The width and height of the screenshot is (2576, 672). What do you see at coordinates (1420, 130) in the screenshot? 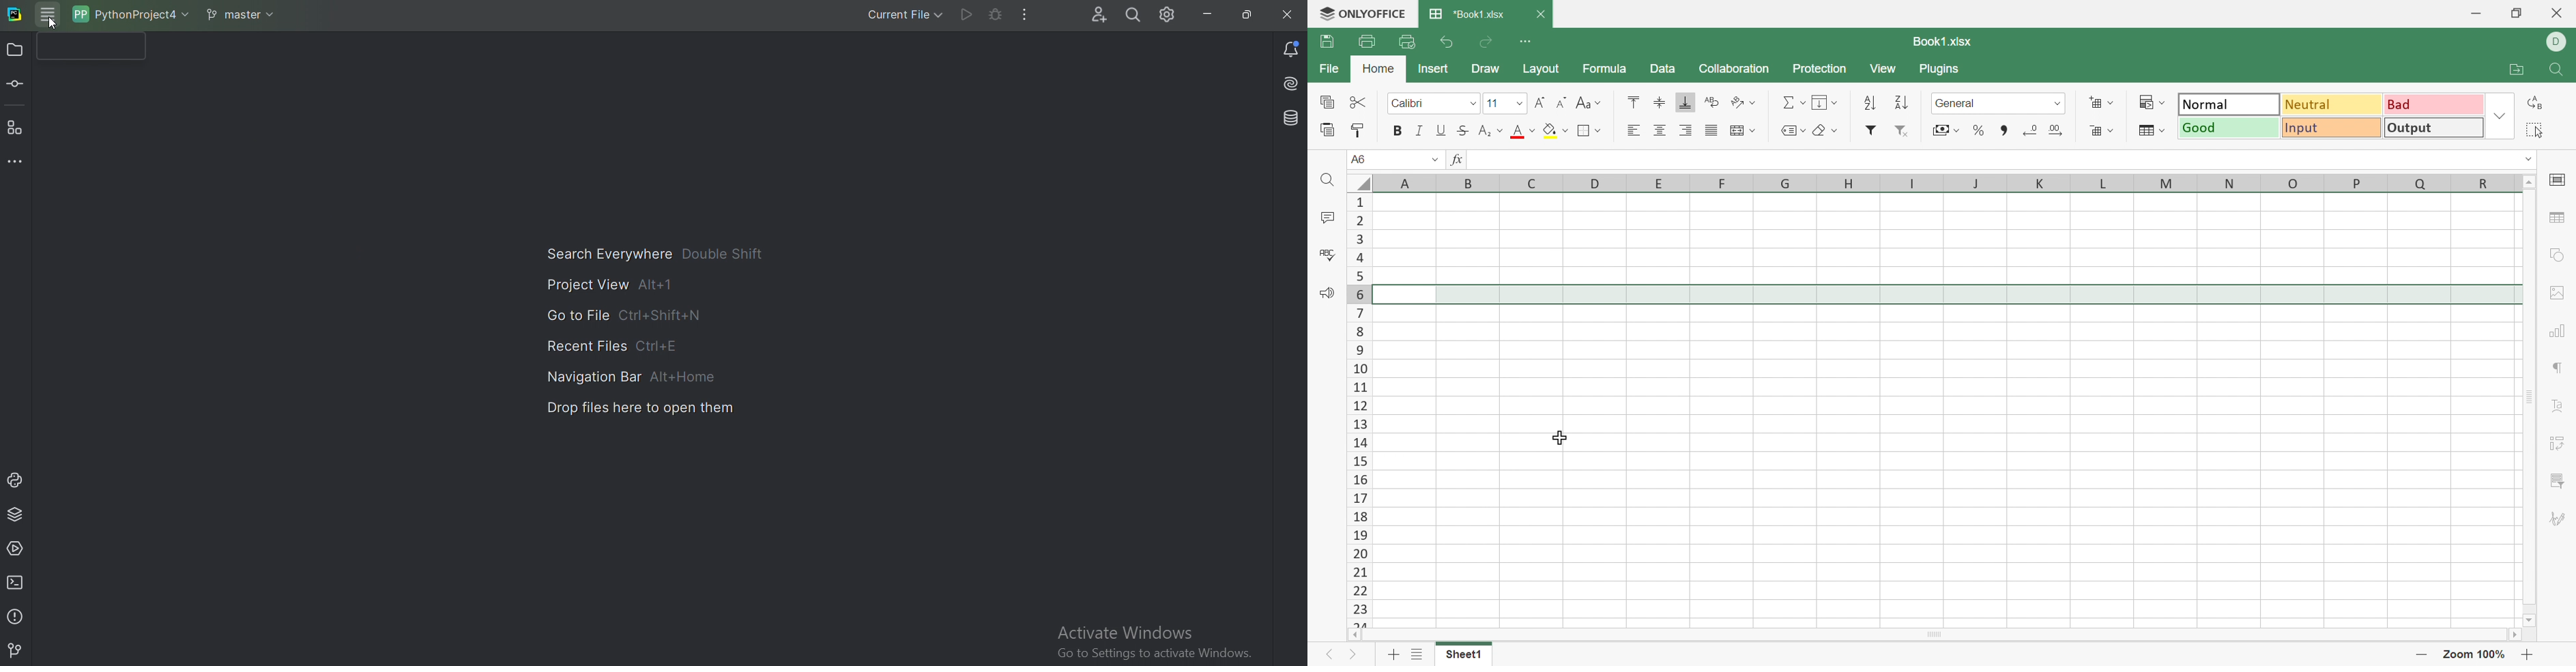
I see `Italic` at bounding box center [1420, 130].